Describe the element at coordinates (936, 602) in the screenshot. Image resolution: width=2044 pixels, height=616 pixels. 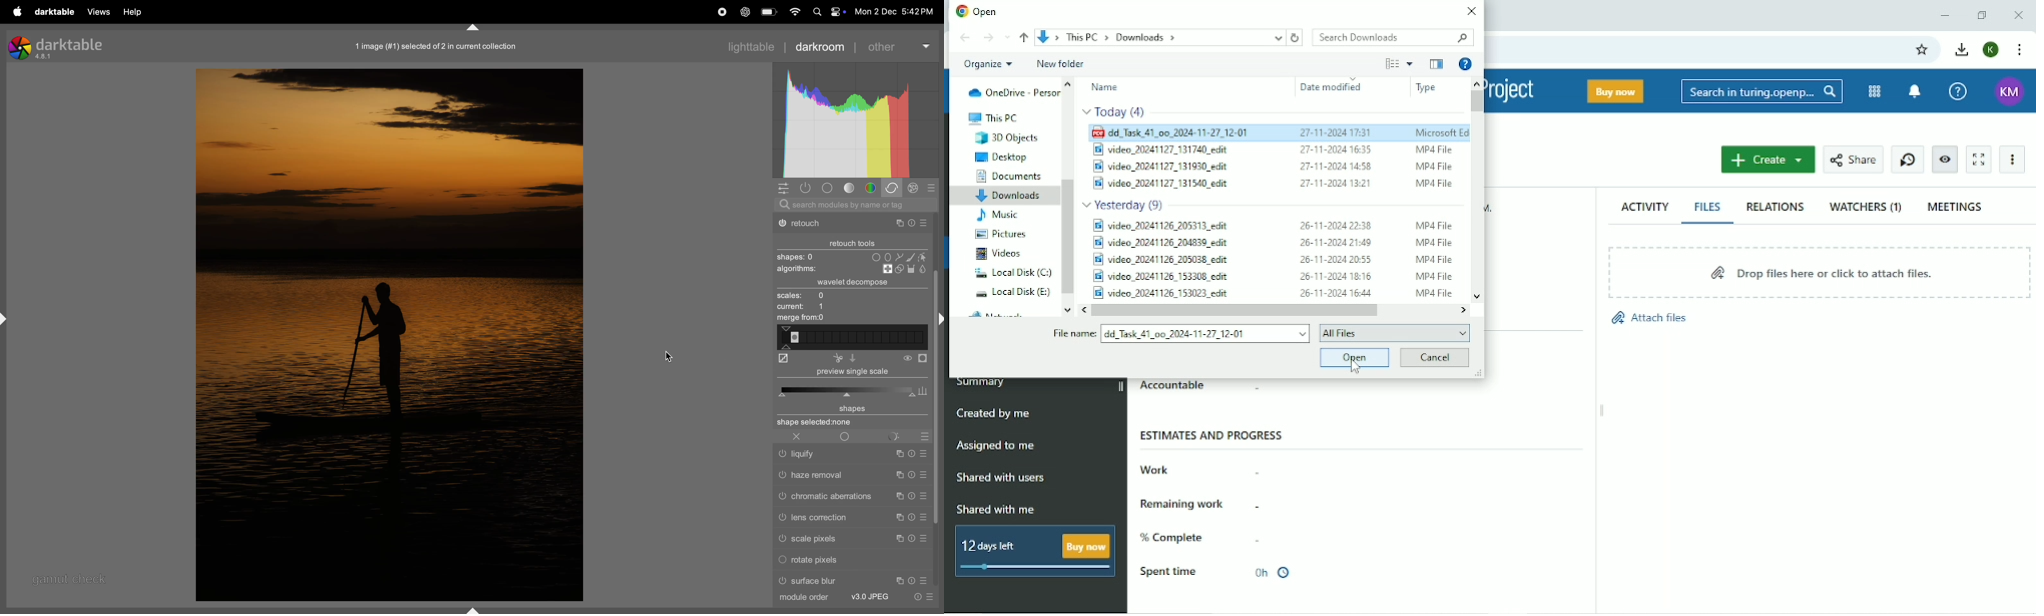
I see `menu` at that location.